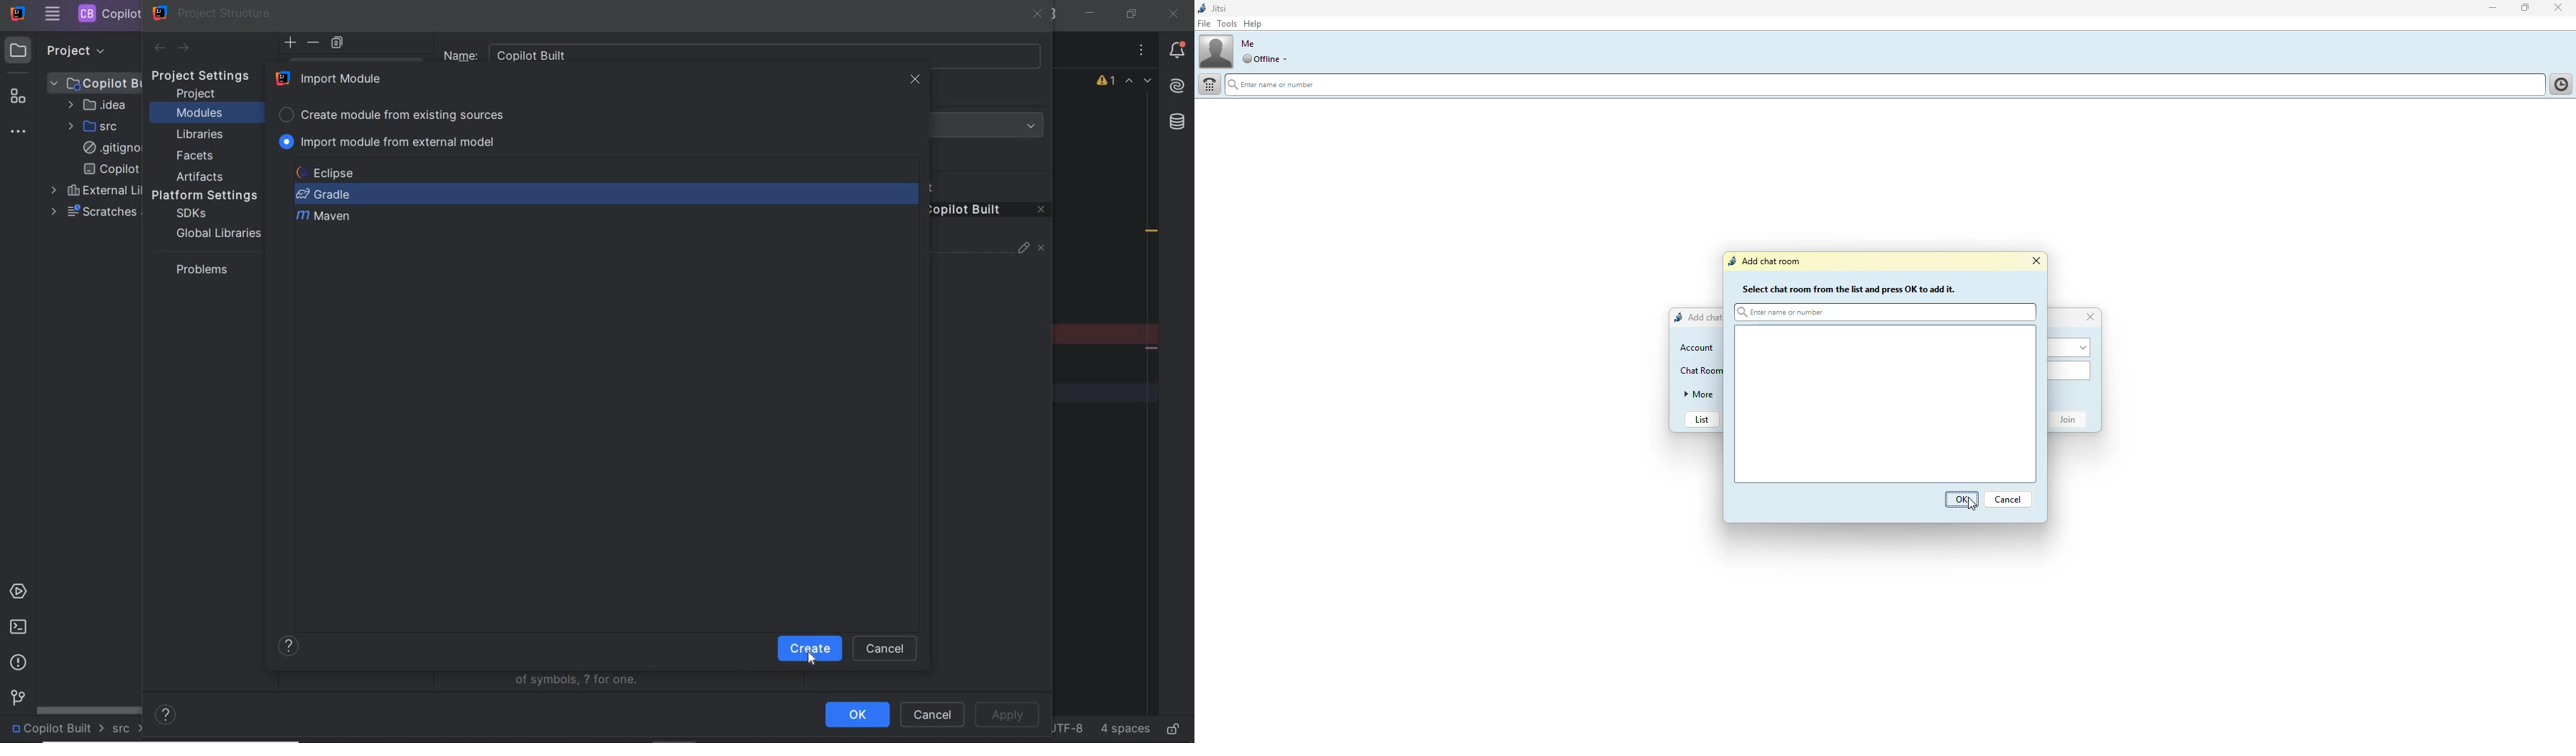 This screenshot has width=2576, height=756. What do you see at coordinates (337, 43) in the screenshot?
I see `copy` at bounding box center [337, 43].